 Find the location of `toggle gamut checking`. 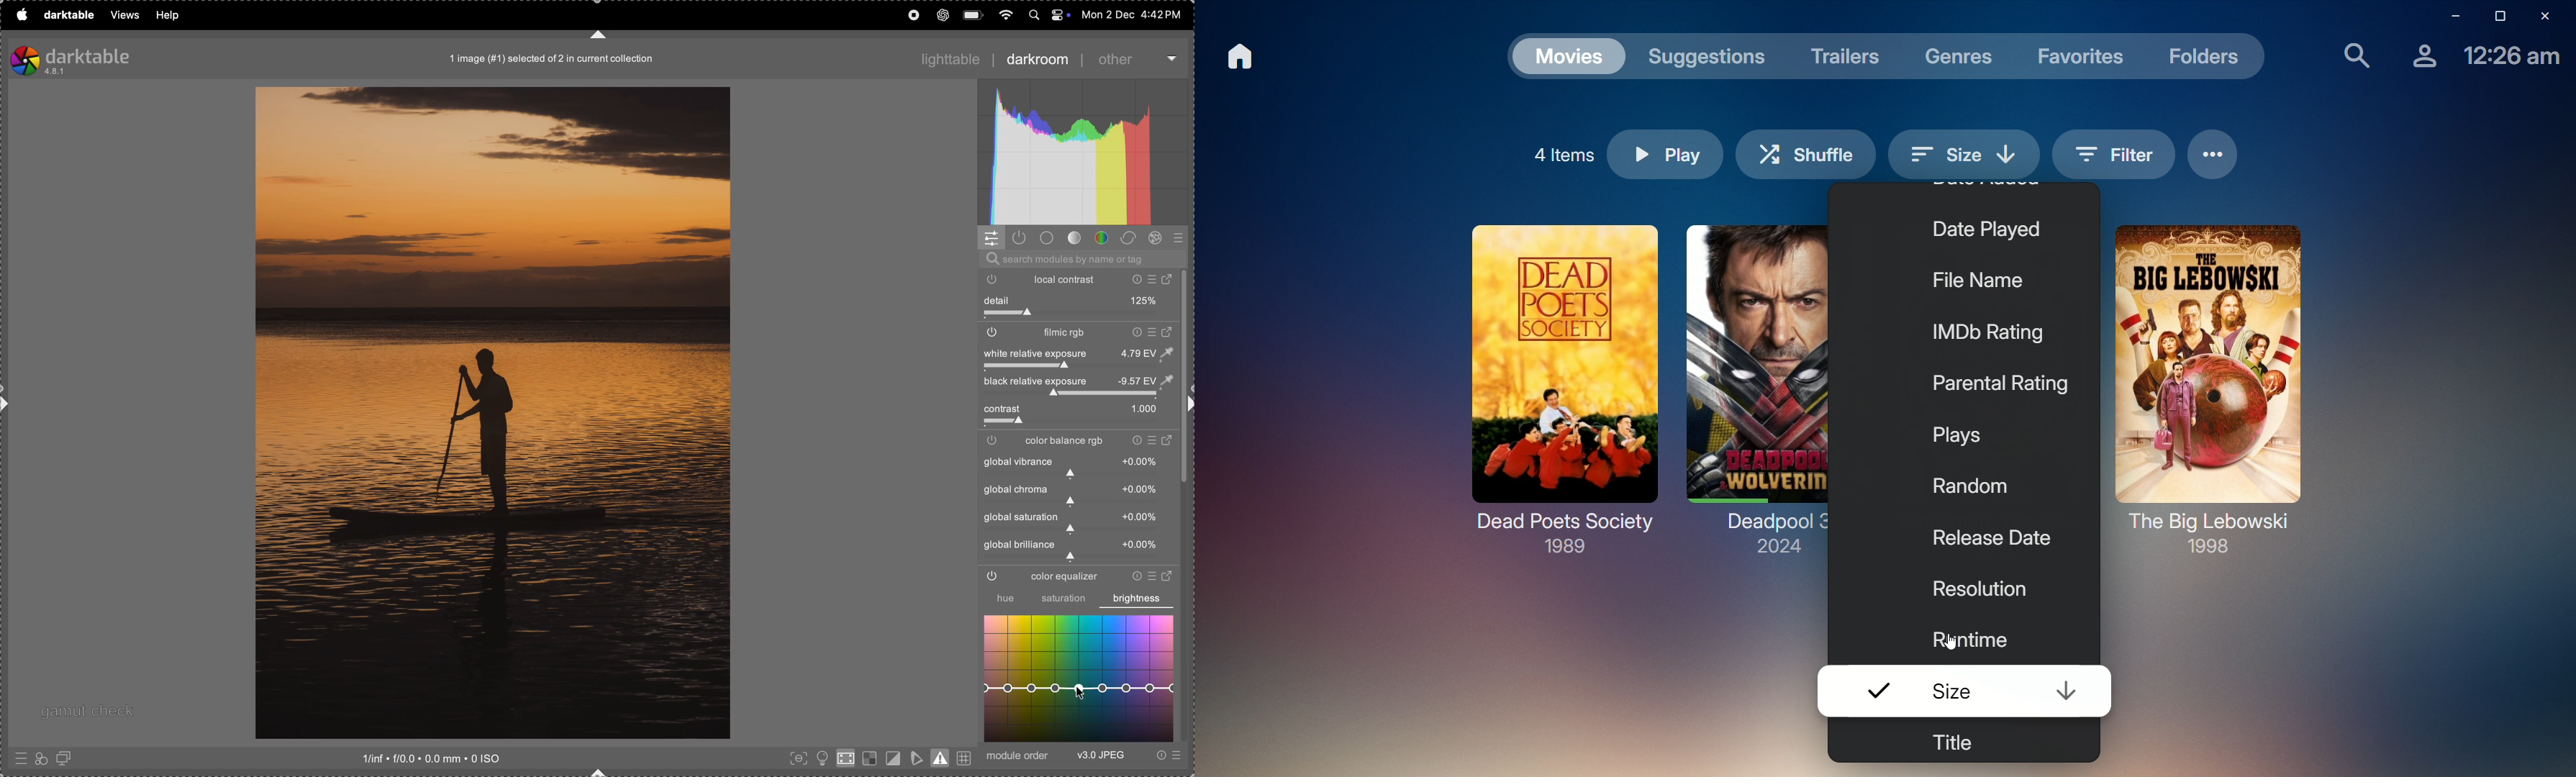

toggle gamut checking is located at coordinates (942, 757).